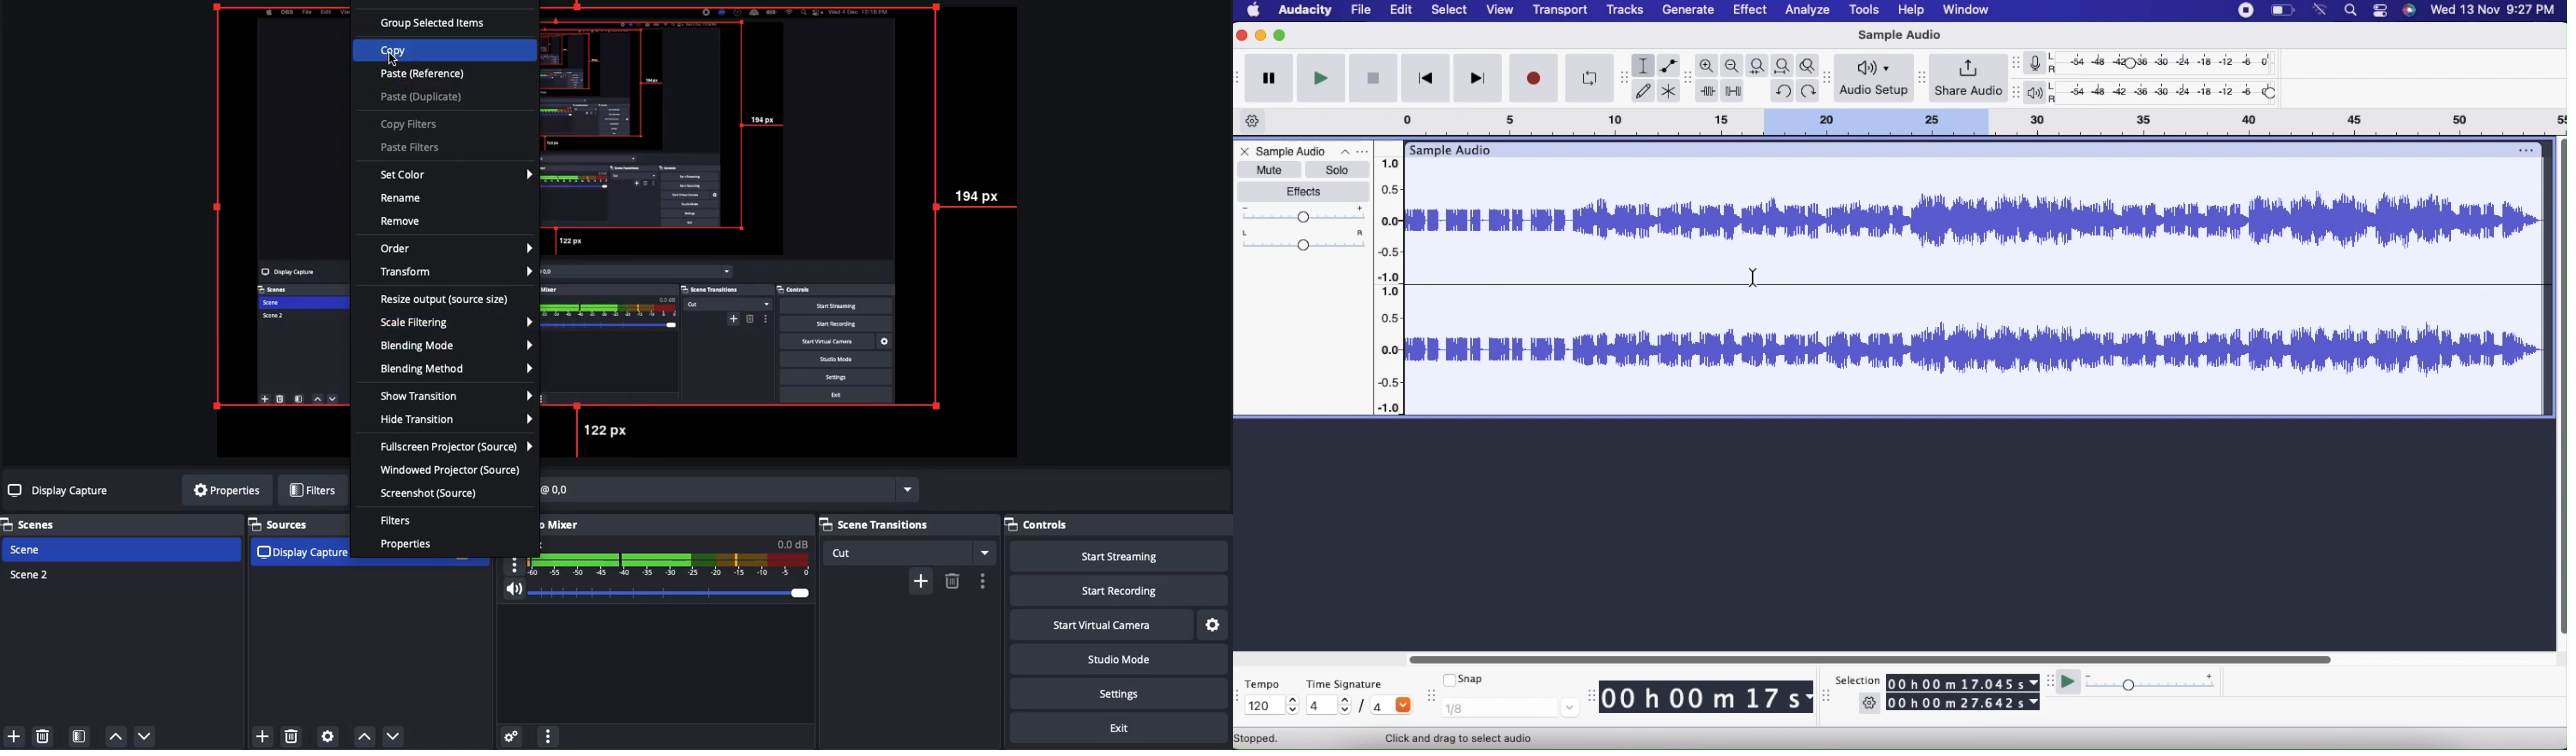 The image size is (2576, 756). What do you see at coordinates (2283, 10) in the screenshot?
I see `power` at bounding box center [2283, 10].